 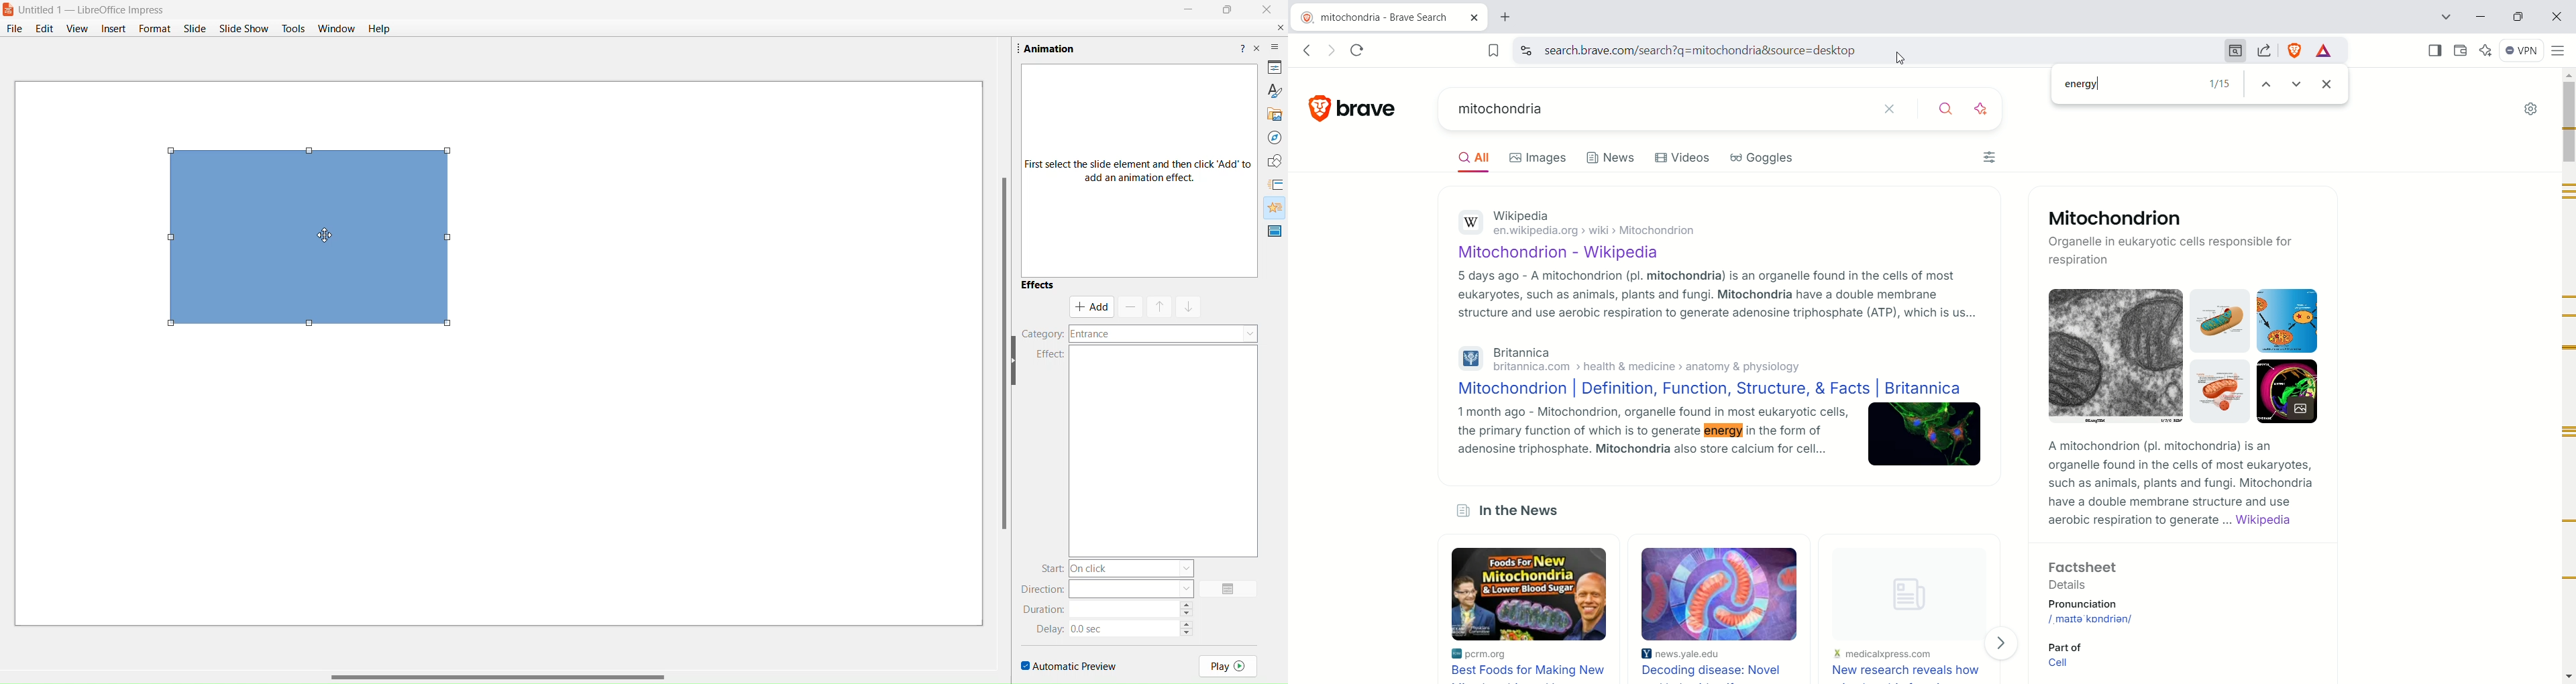 I want to click on cursor, so click(x=1897, y=60).